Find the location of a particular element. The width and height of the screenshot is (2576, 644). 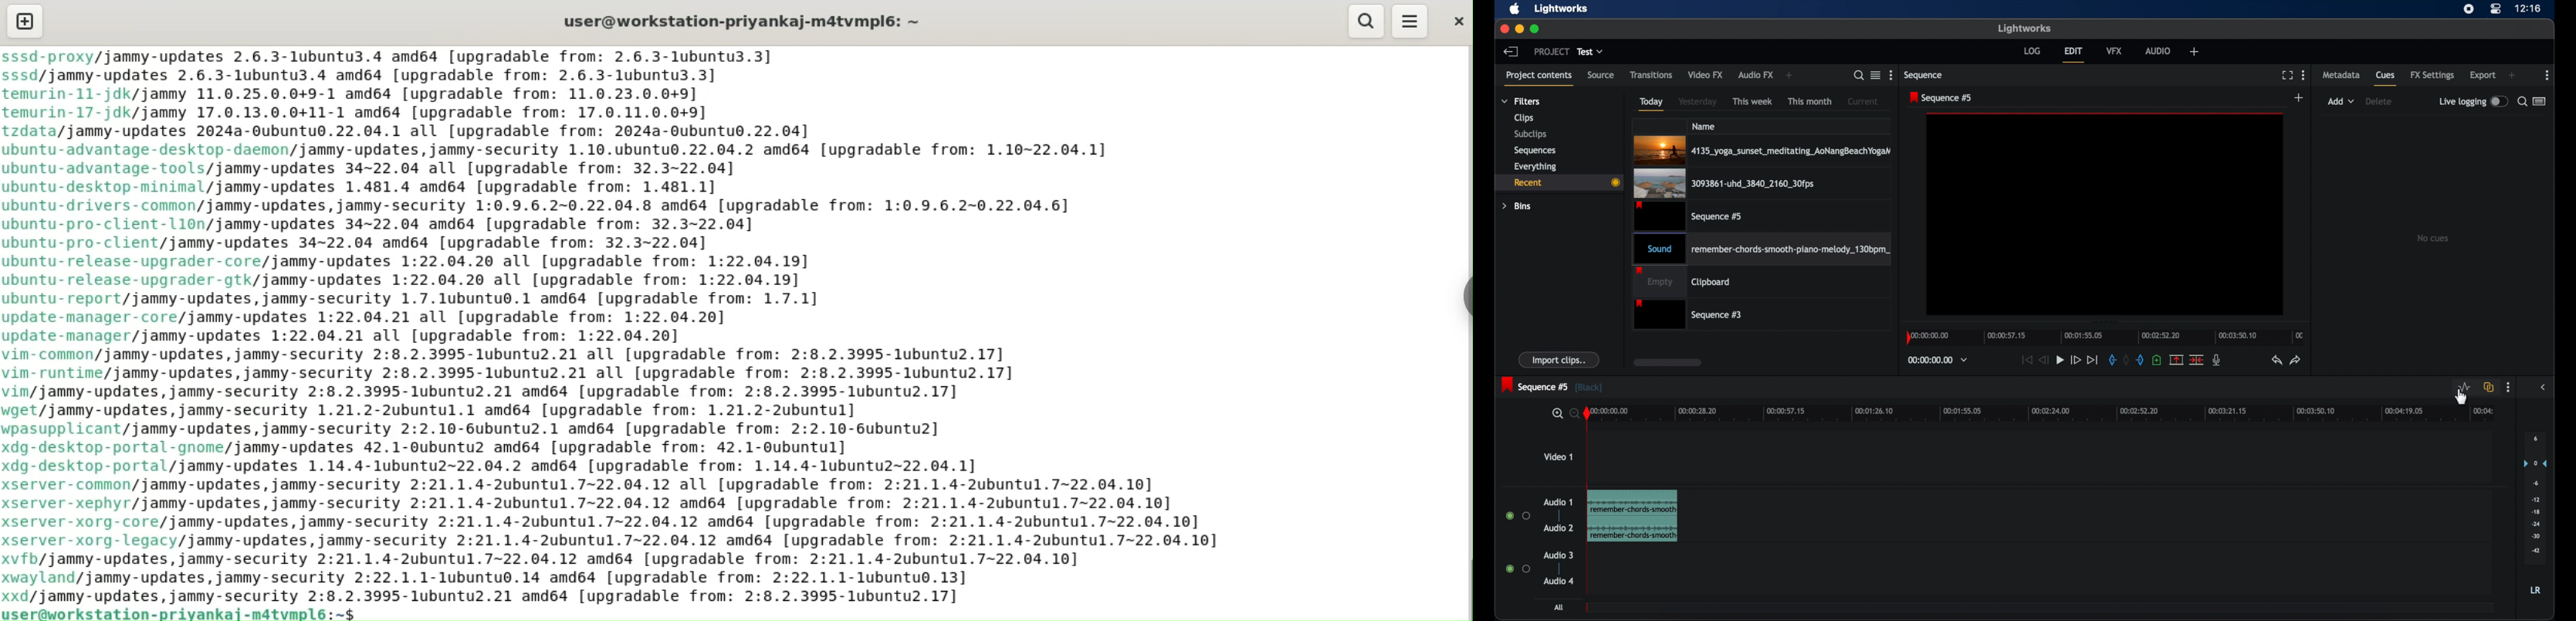

audio 2 is located at coordinates (1558, 528).